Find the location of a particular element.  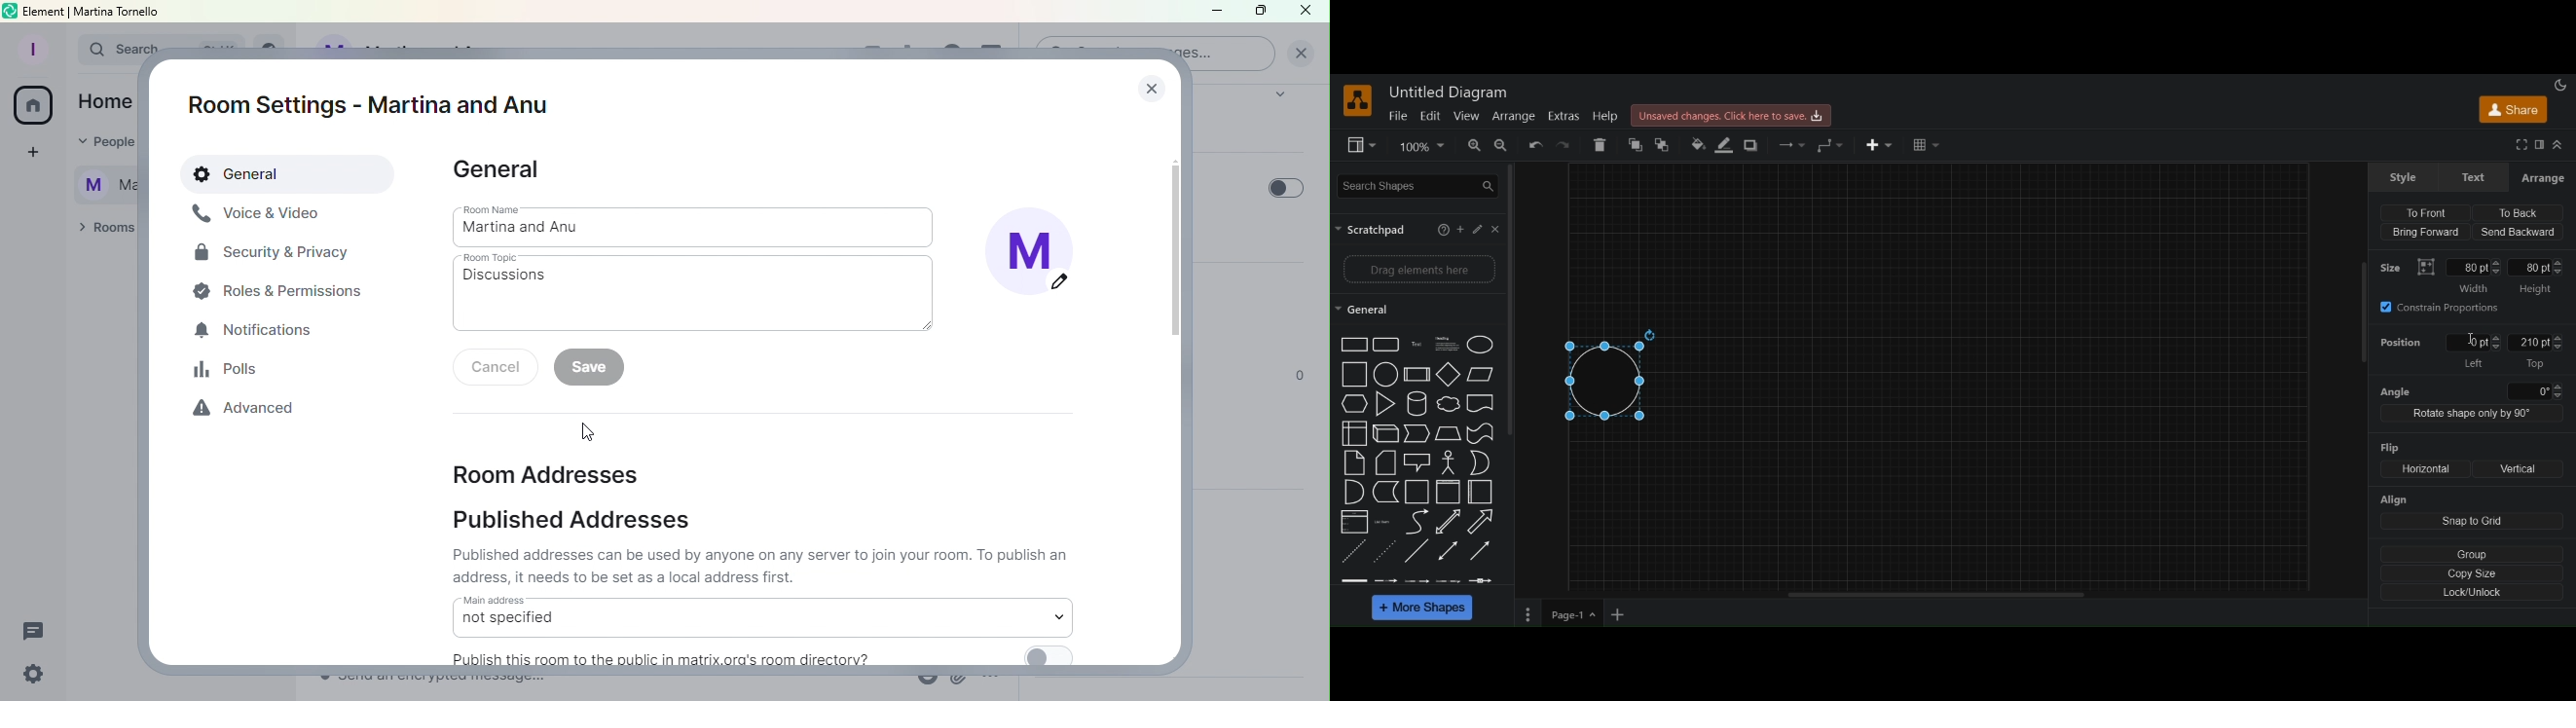

connections is located at coordinates (1790, 145).